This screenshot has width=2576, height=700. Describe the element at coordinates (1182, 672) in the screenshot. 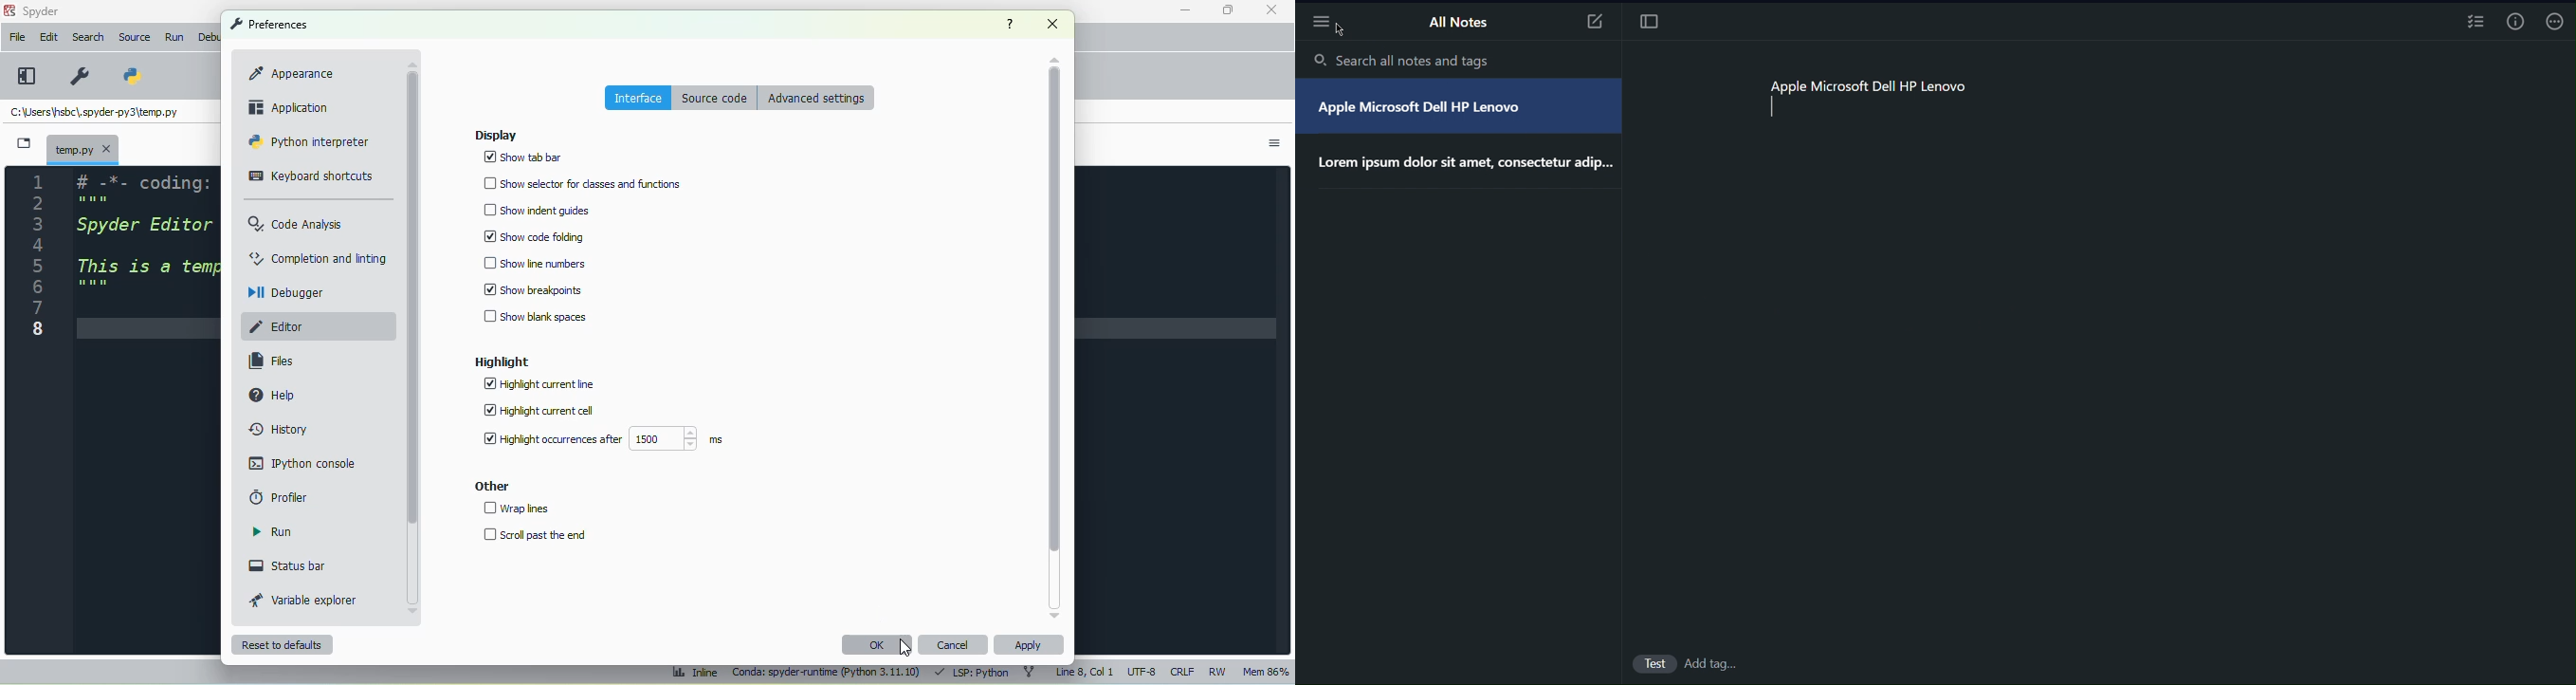

I see `CRLF` at that location.